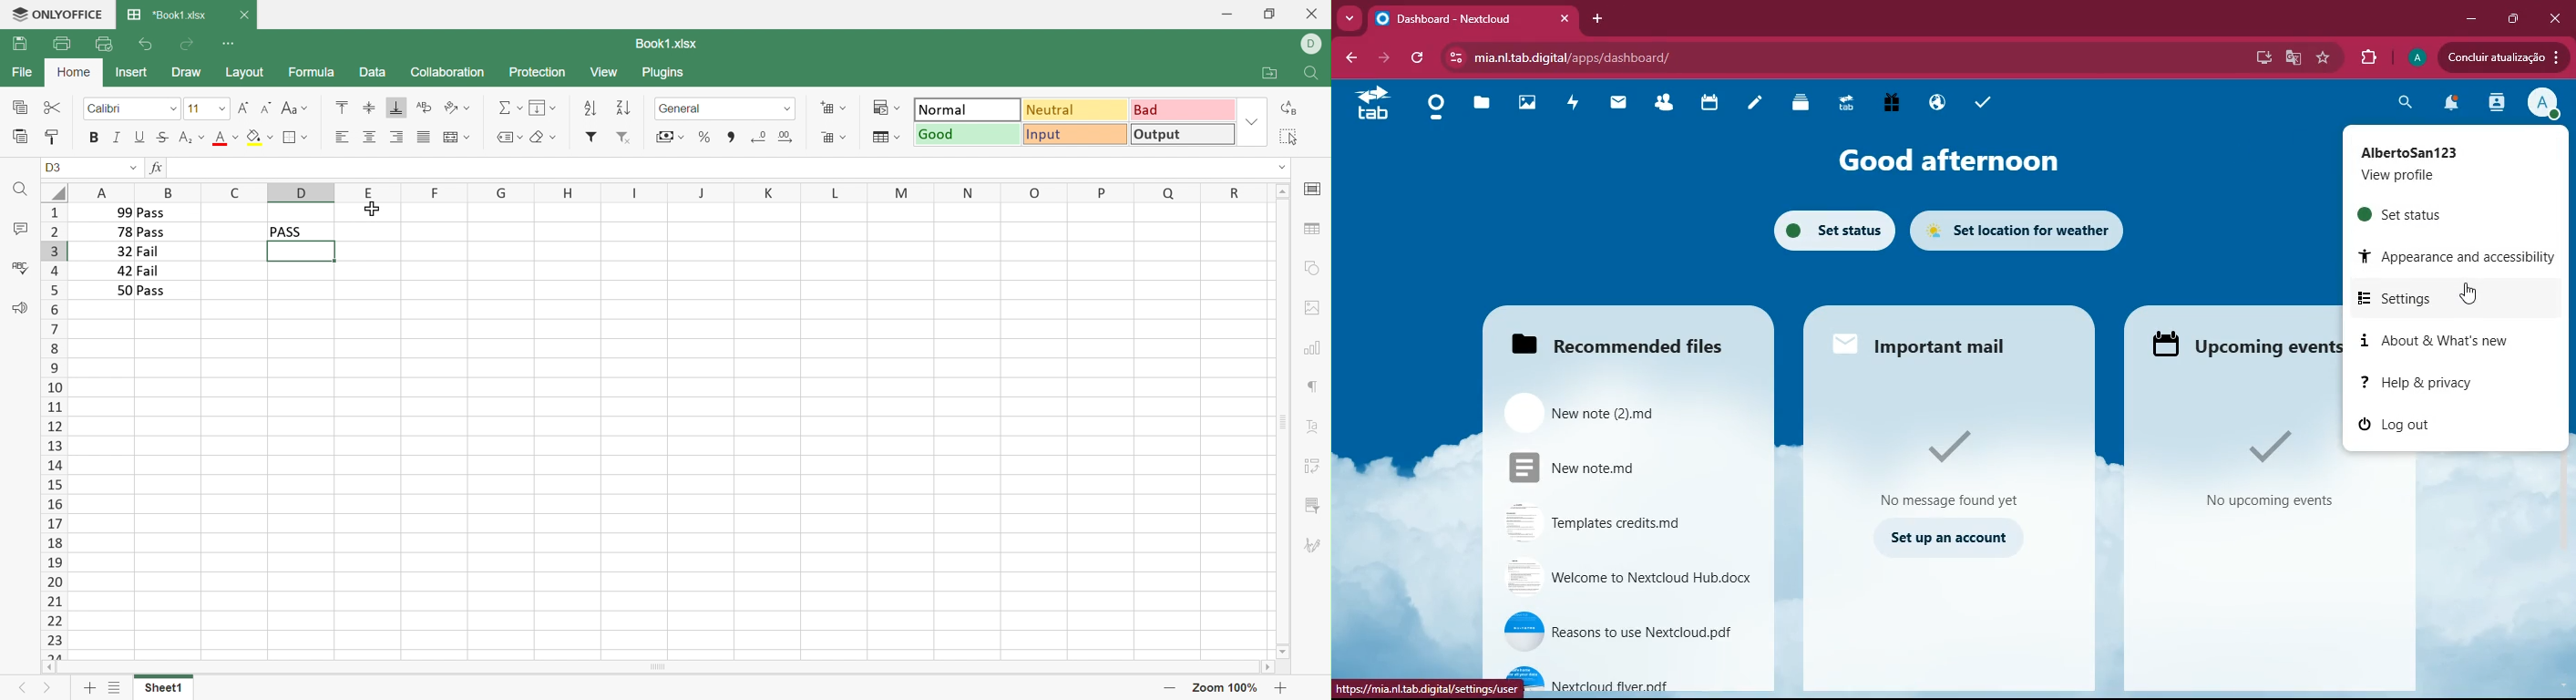  What do you see at coordinates (162, 690) in the screenshot?
I see `Sheet1` at bounding box center [162, 690].